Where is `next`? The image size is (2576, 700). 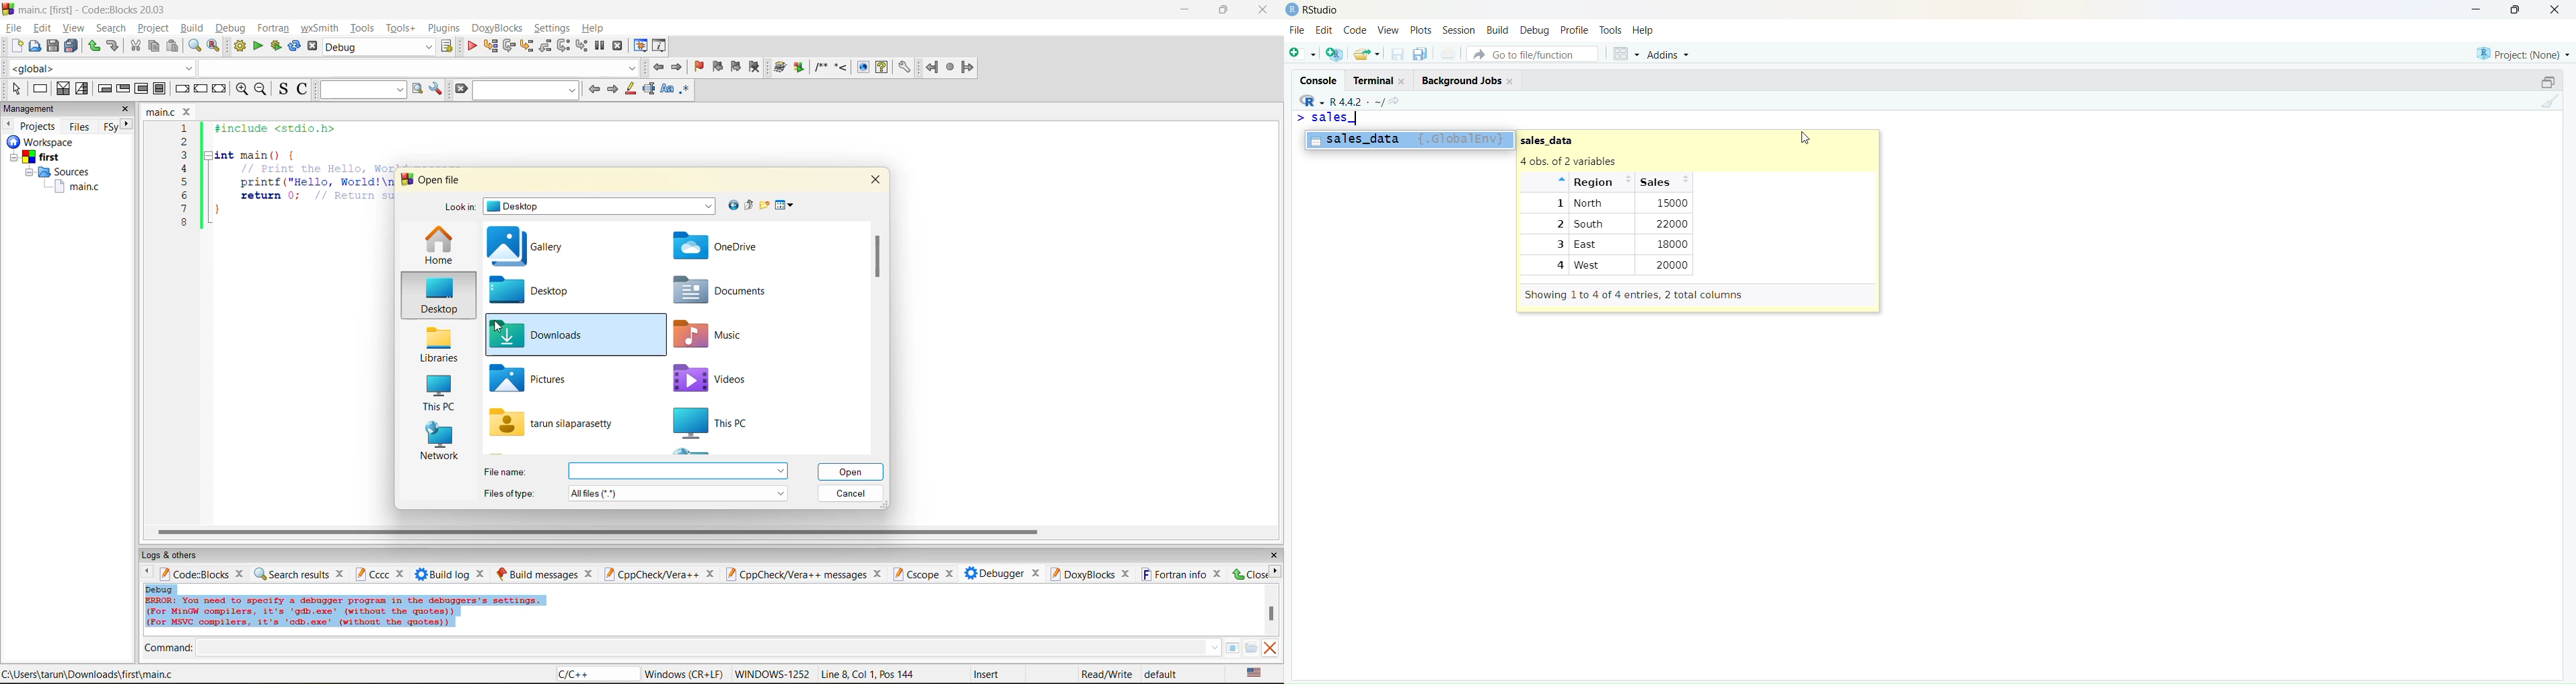 next is located at coordinates (1275, 571).